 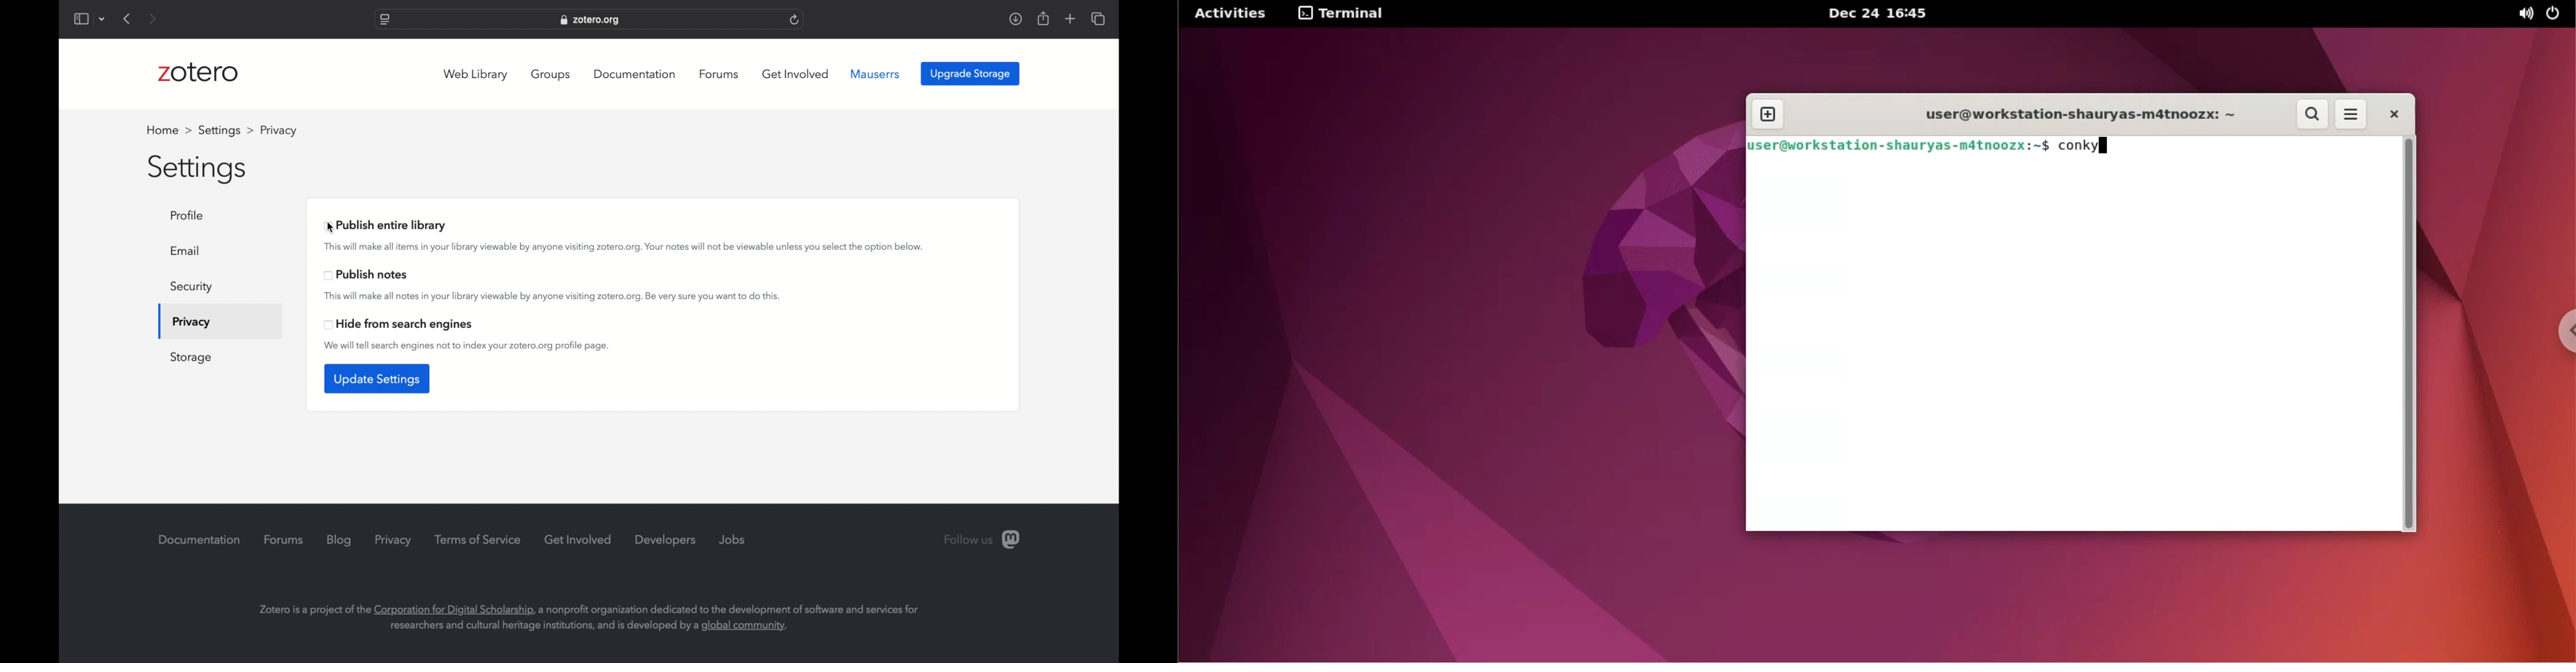 What do you see at coordinates (721, 74) in the screenshot?
I see `forums` at bounding box center [721, 74].